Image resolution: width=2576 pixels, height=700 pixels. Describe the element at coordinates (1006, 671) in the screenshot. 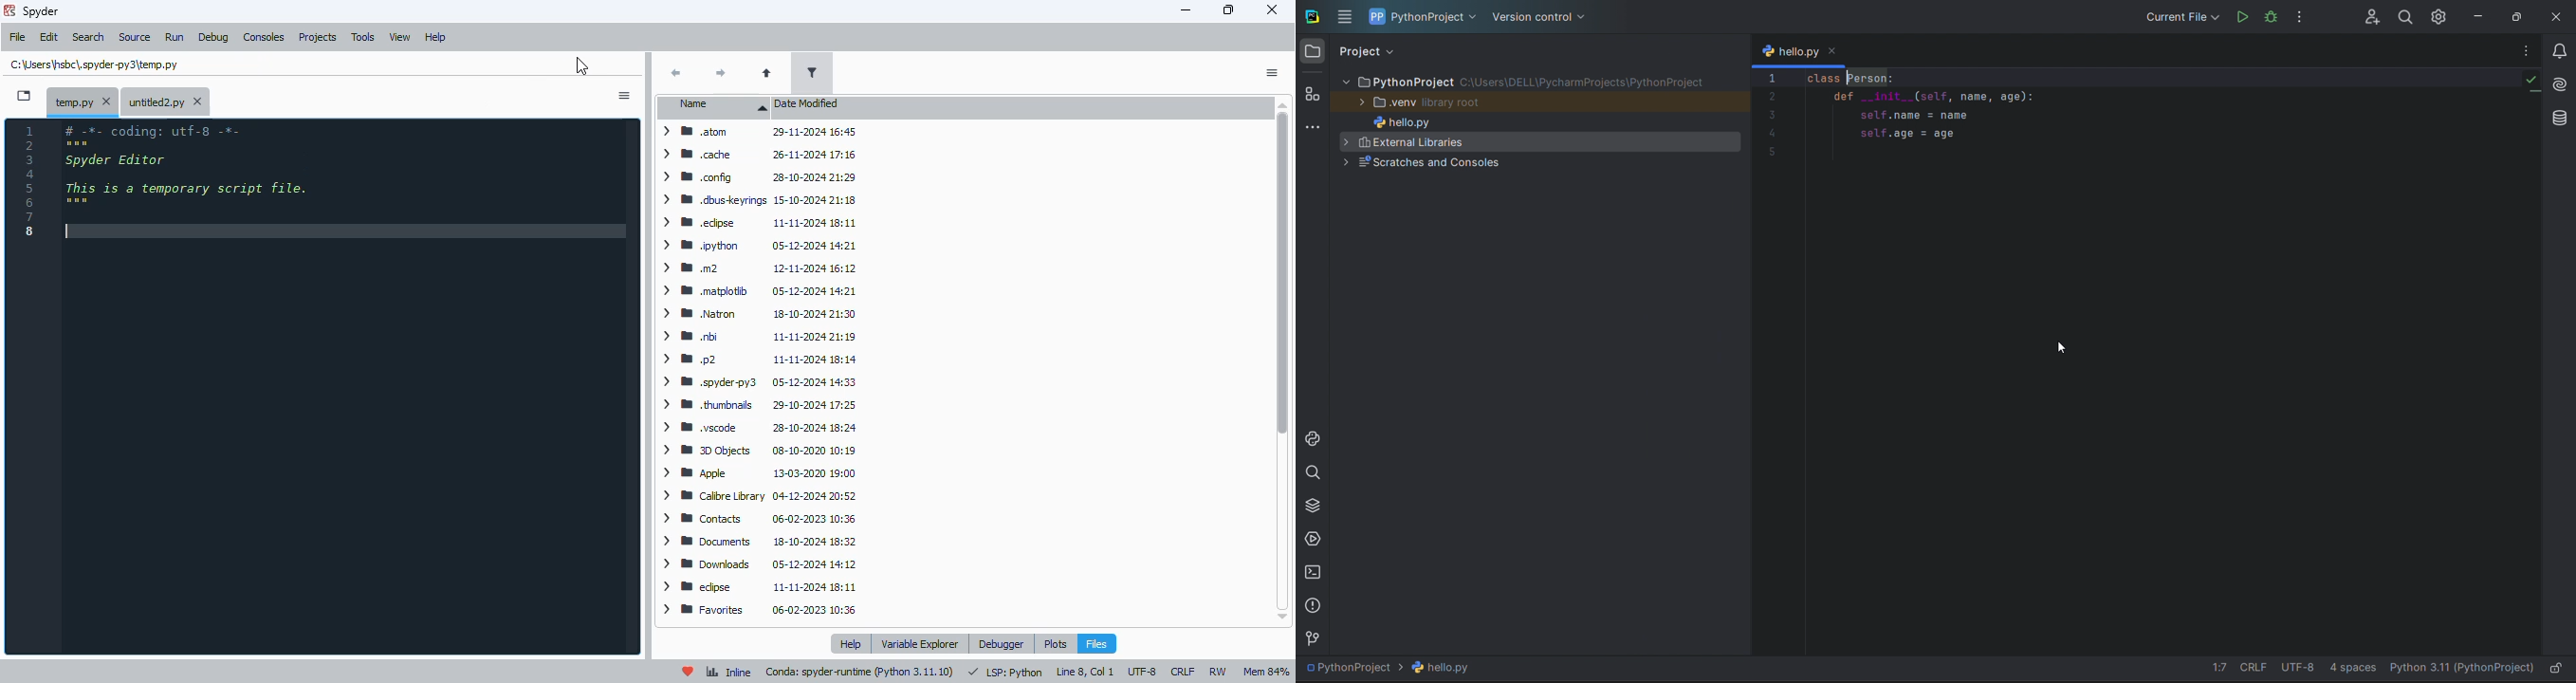

I see ` LSP: Python` at that location.